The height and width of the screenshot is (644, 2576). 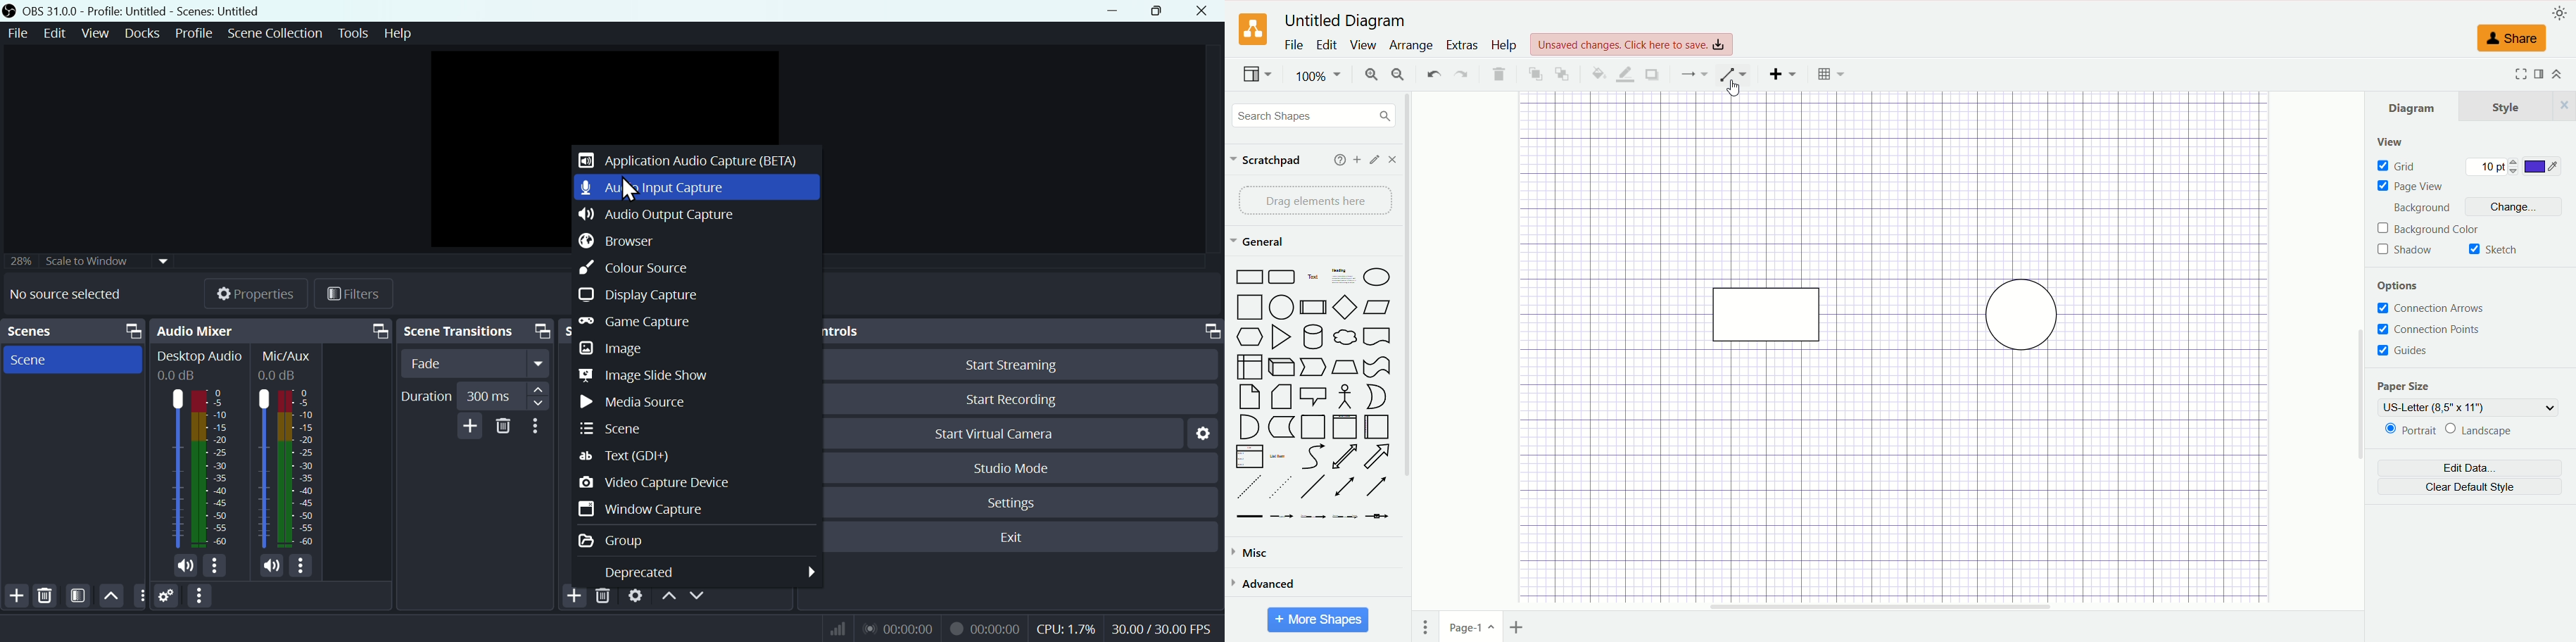 I want to click on , so click(x=140, y=596).